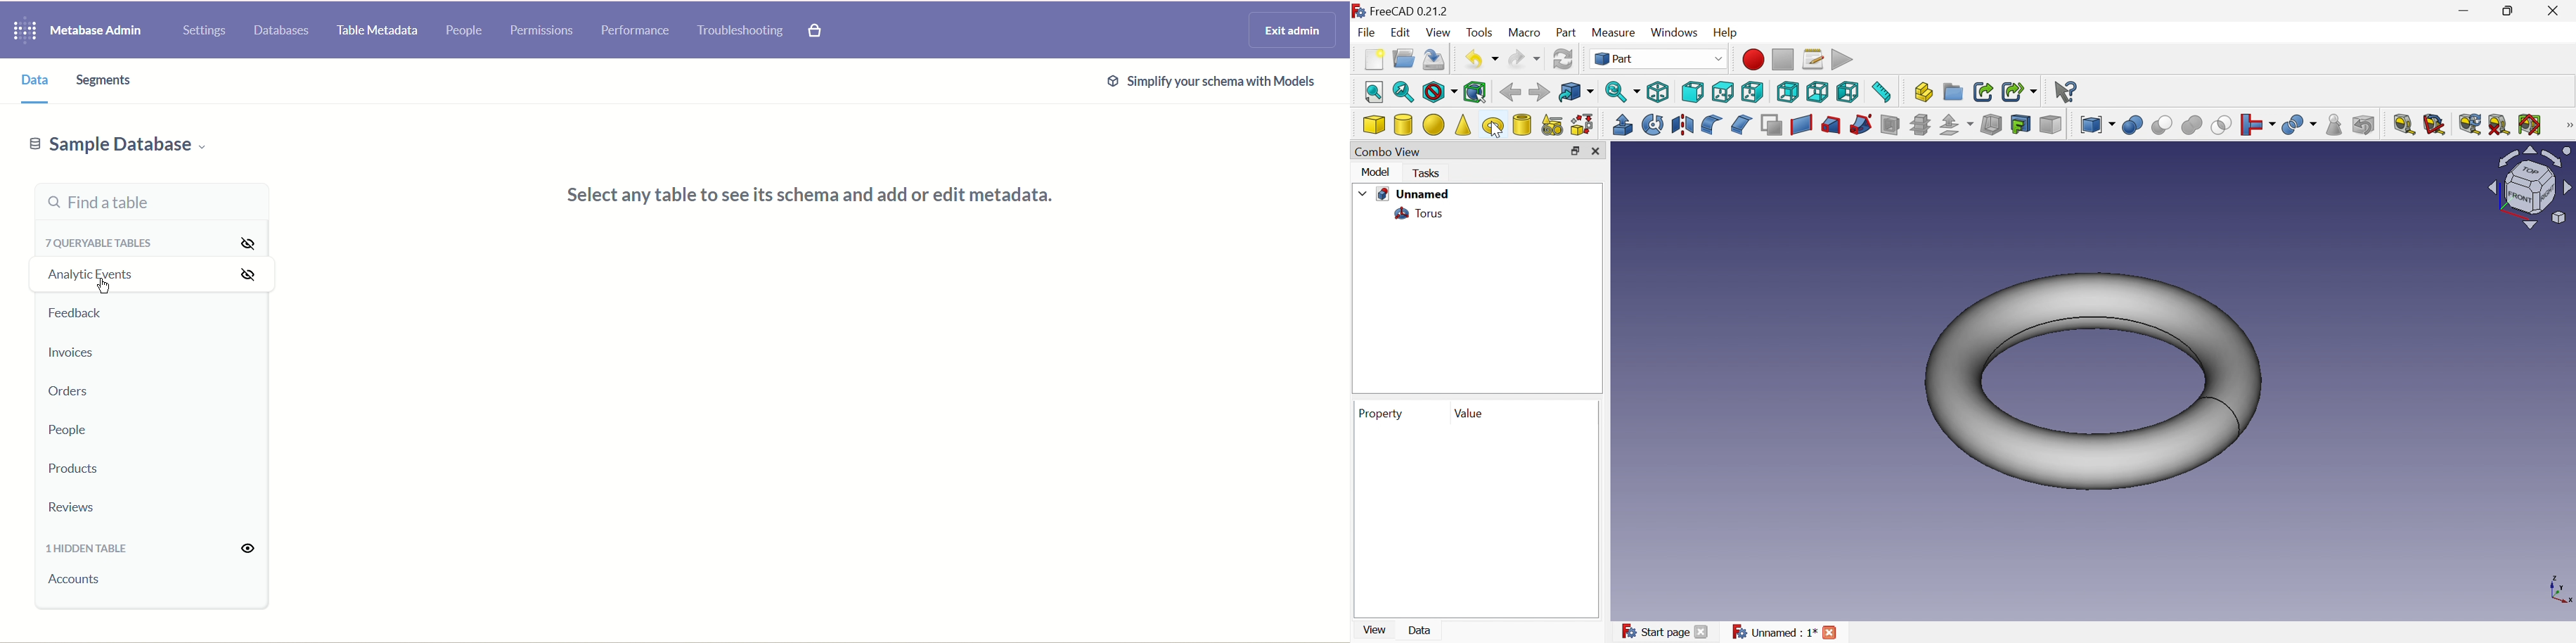 This screenshot has height=644, width=2576. I want to click on Stop macro recording, so click(1782, 59).